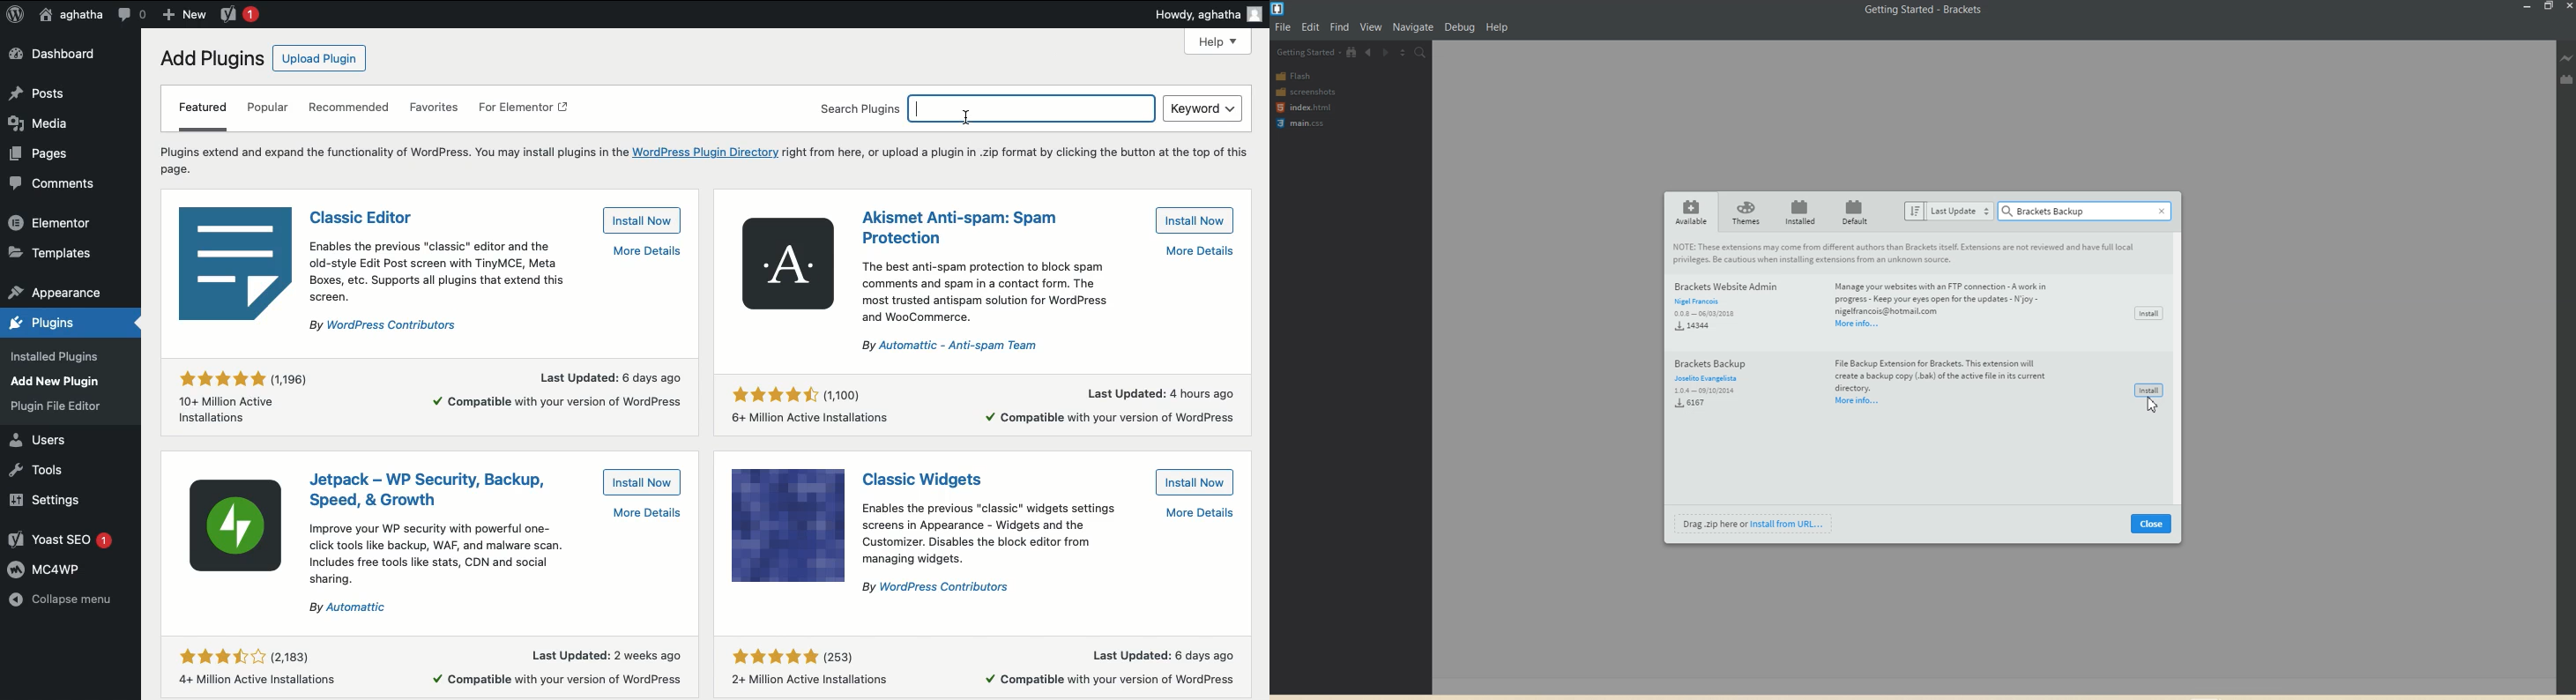 The image size is (2576, 700). What do you see at coordinates (640, 220) in the screenshot?
I see `Install now` at bounding box center [640, 220].